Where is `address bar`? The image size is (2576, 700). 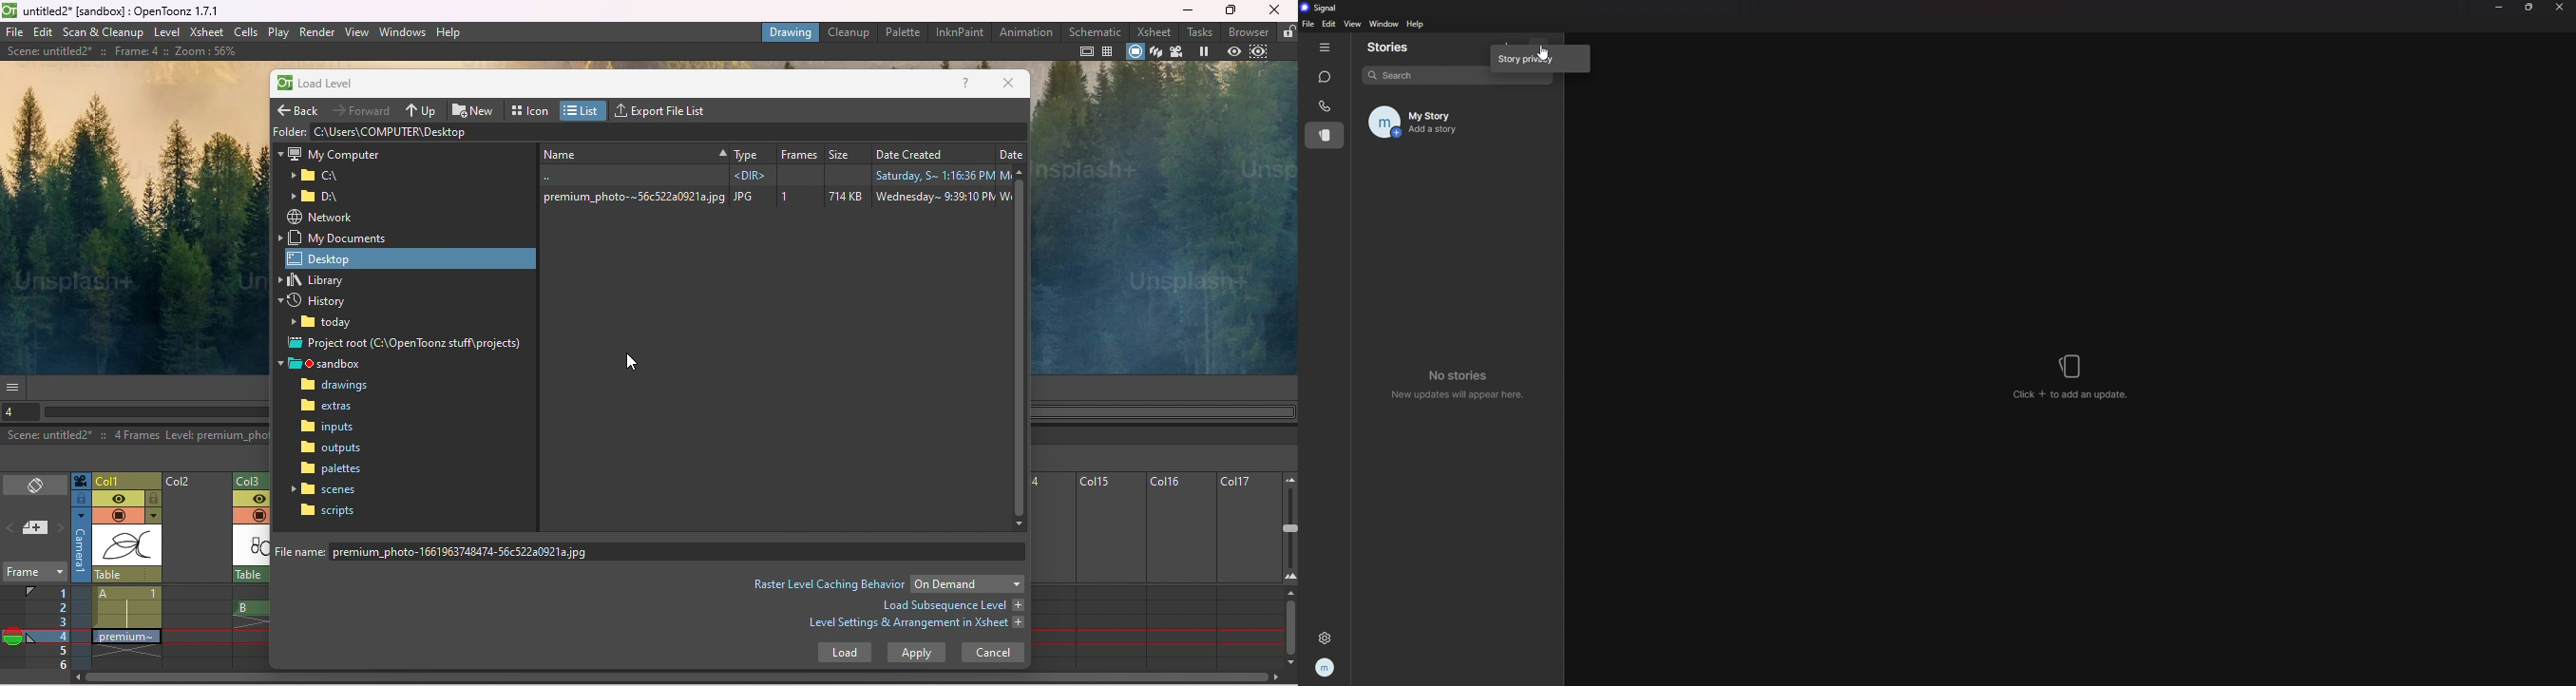
address bar is located at coordinates (668, 131).